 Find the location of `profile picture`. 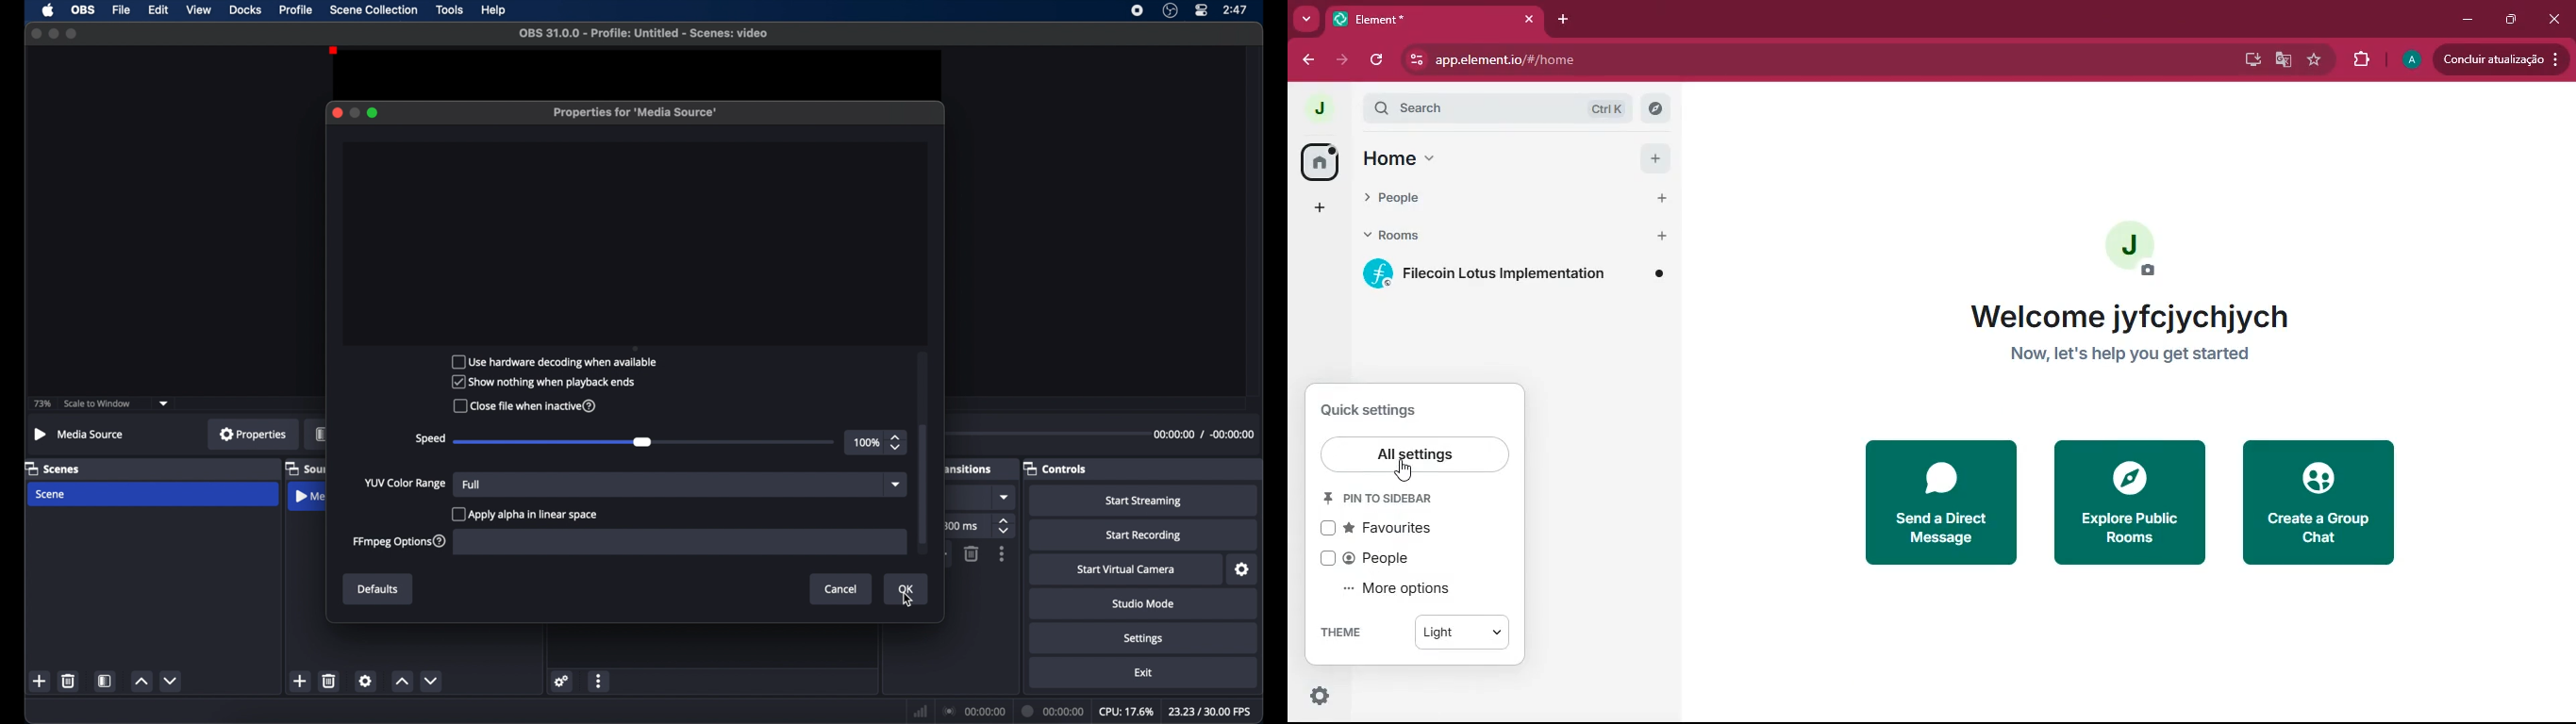

profile picture is located at coordinates (2136, 245).